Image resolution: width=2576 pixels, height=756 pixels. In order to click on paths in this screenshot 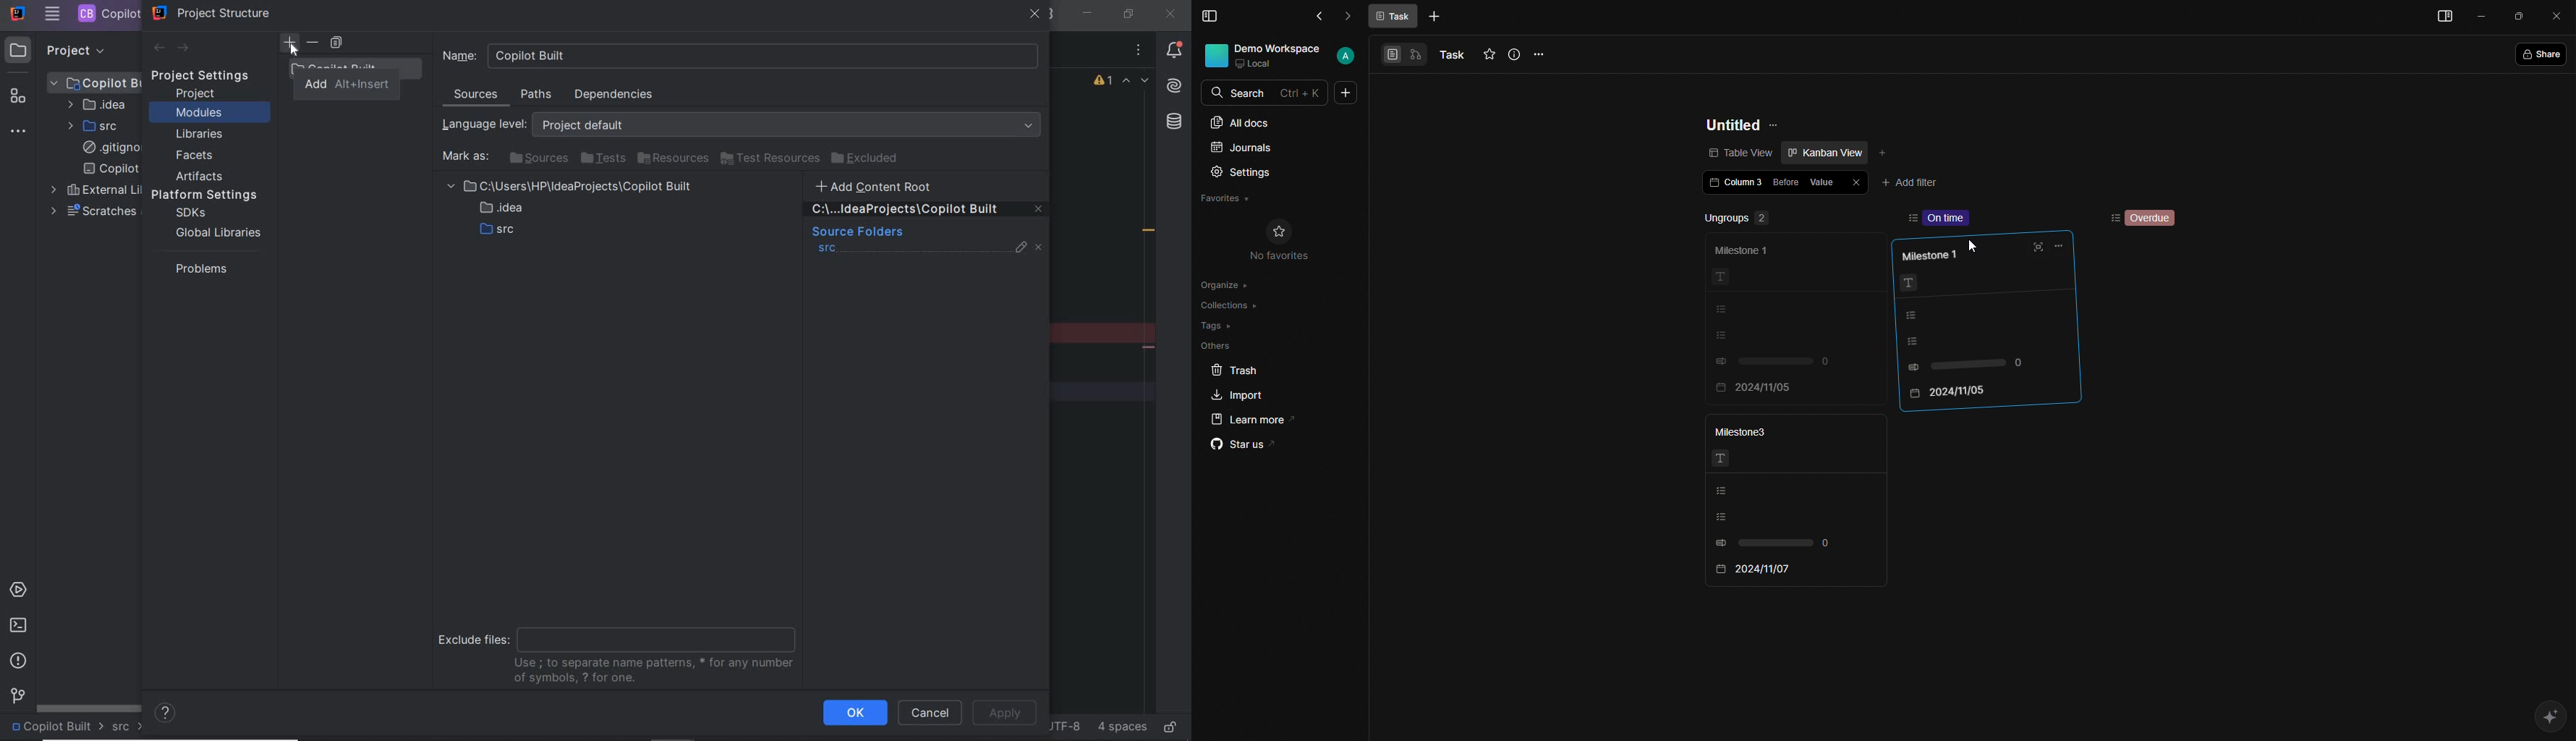, I will do `click(539, 95)`.